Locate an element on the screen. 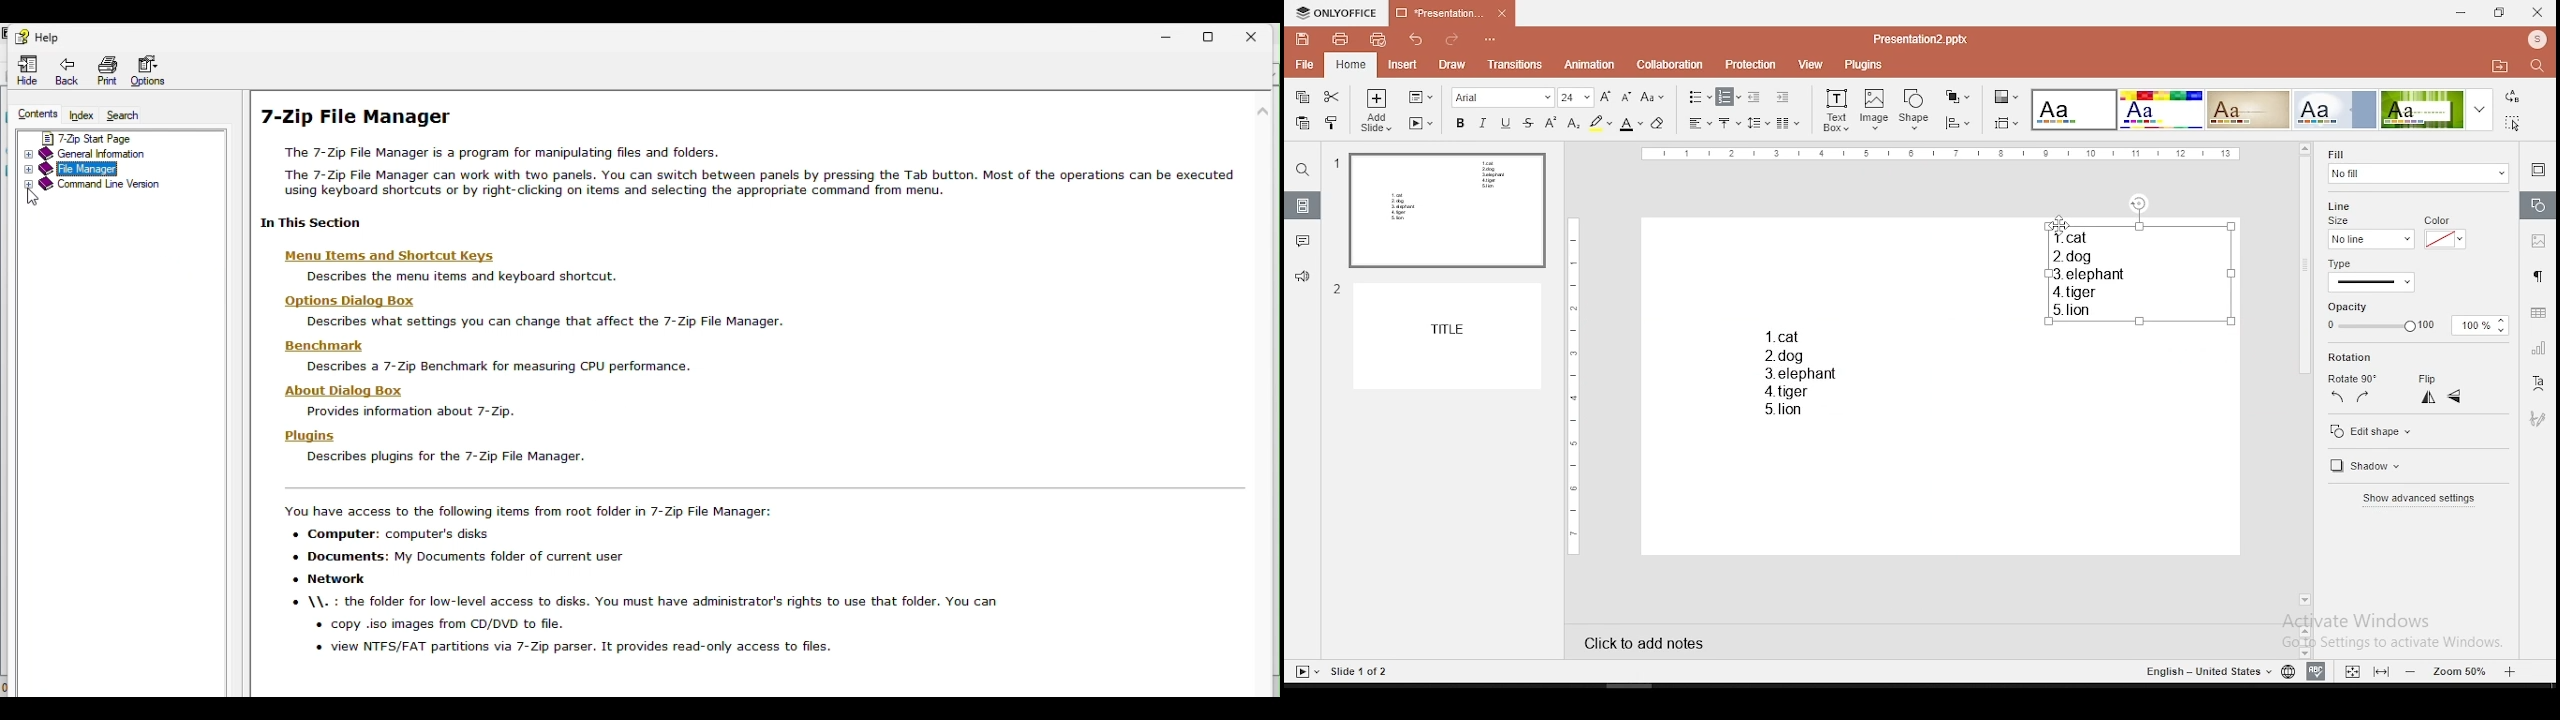  print file is located at coordinates (1337, 39).